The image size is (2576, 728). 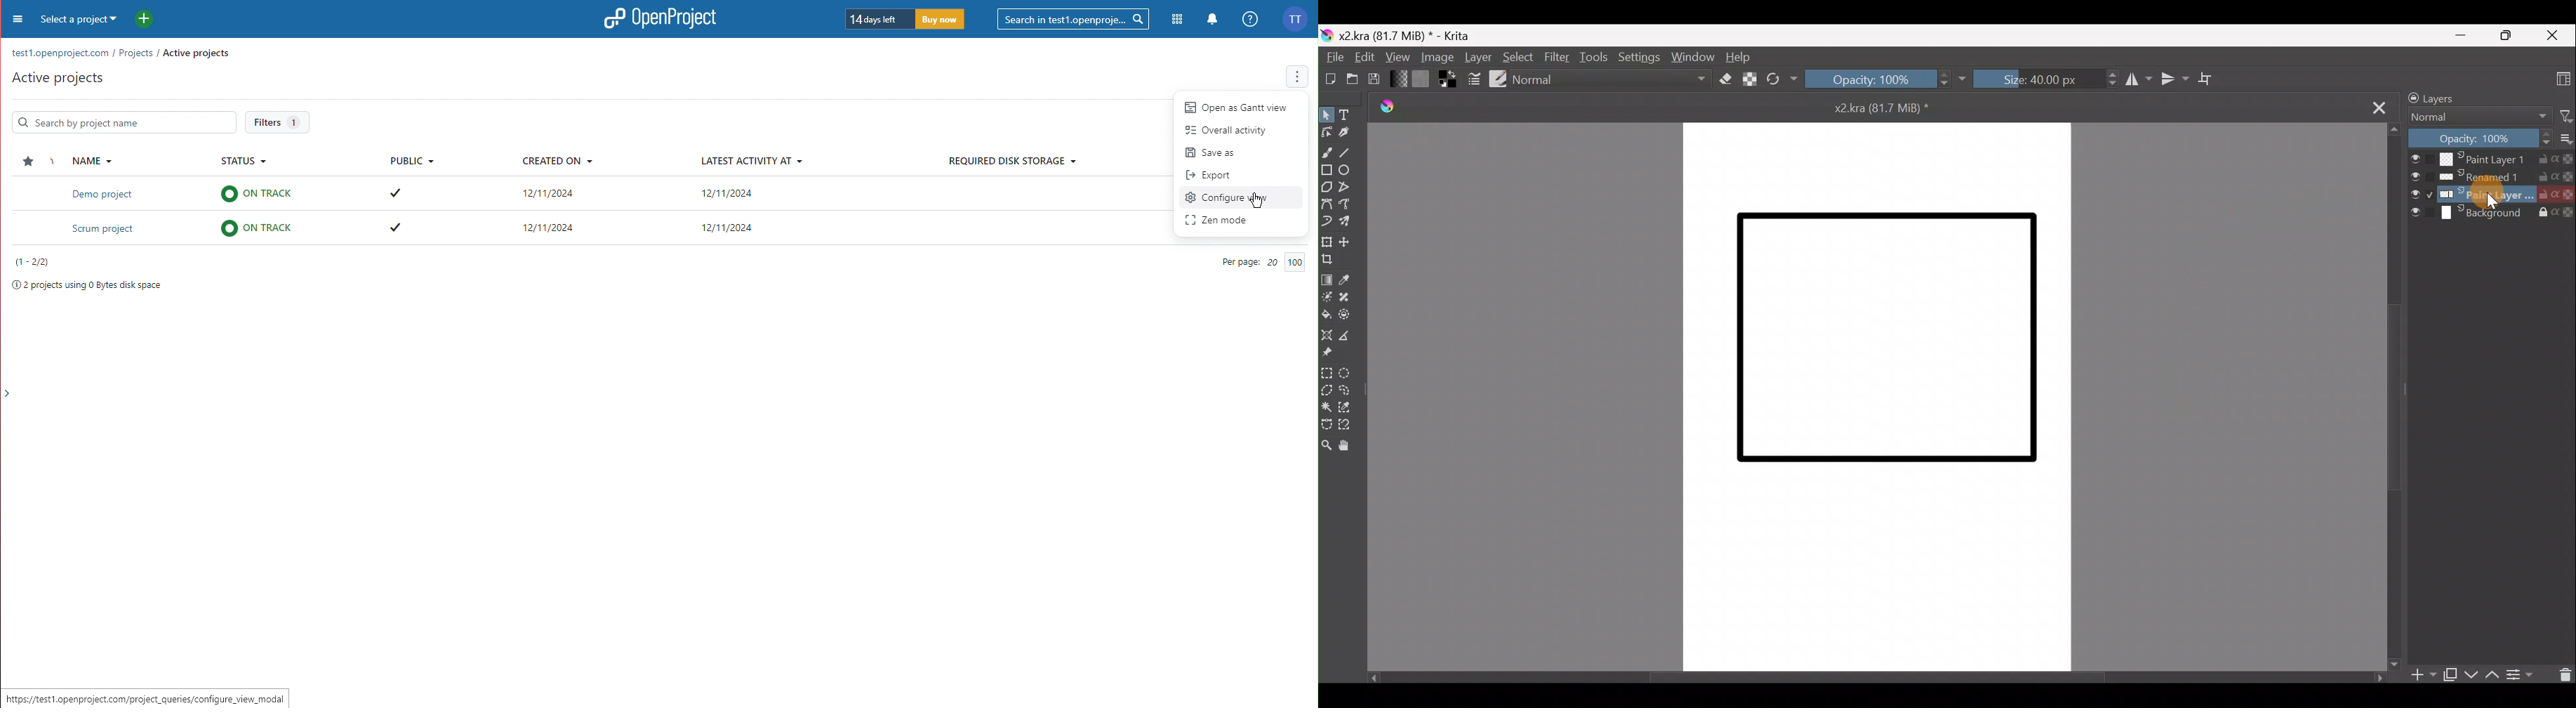 What do you see at coordinates (1327, 373) in the screenshot?
I see `Rectangular selection tool` at bounding box center [1327, 373].